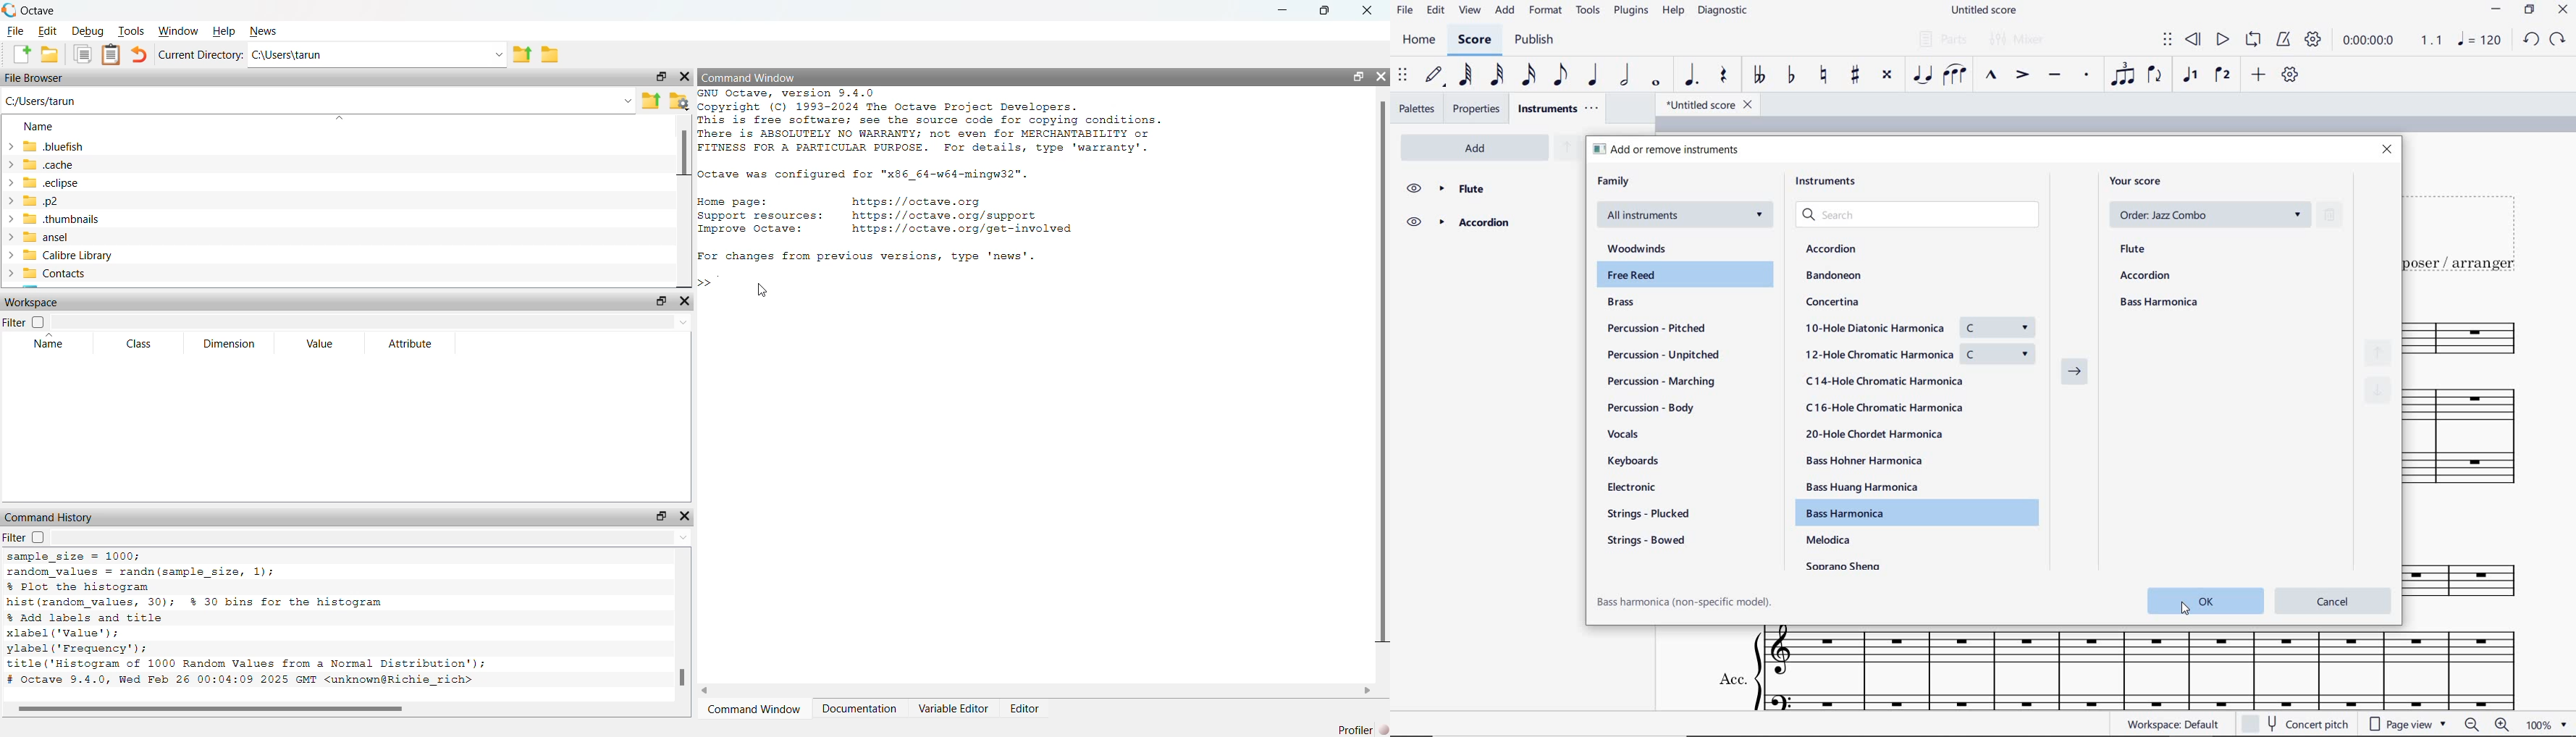 The height and width of the screenshot is (756, 2576). What do you see at coordinates (1557, 109) in the screenshot?
I see `instruments` at bounding box center [1557, 109].